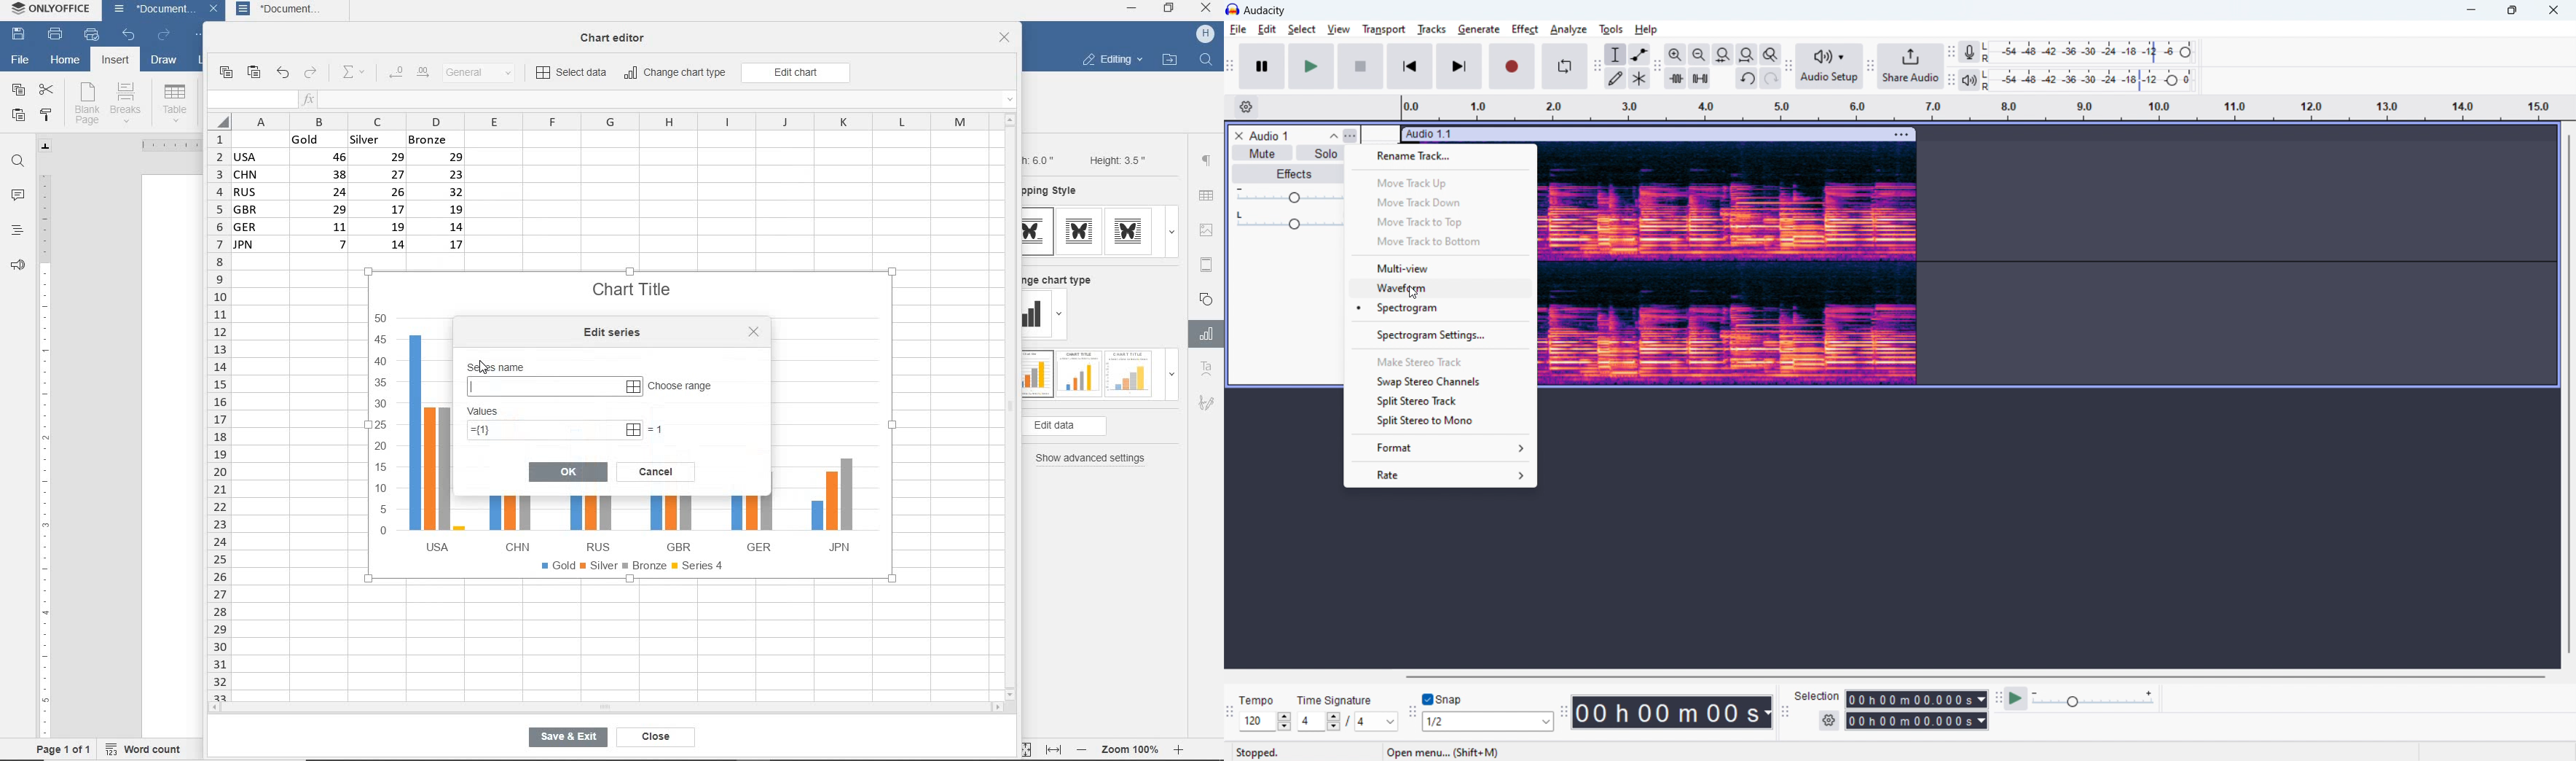 The width and height of the screenshot is (2576, 784). What do you see at coordinates (175, 103) in the screenshot?
I see `table` at bounding box center [175, 103].